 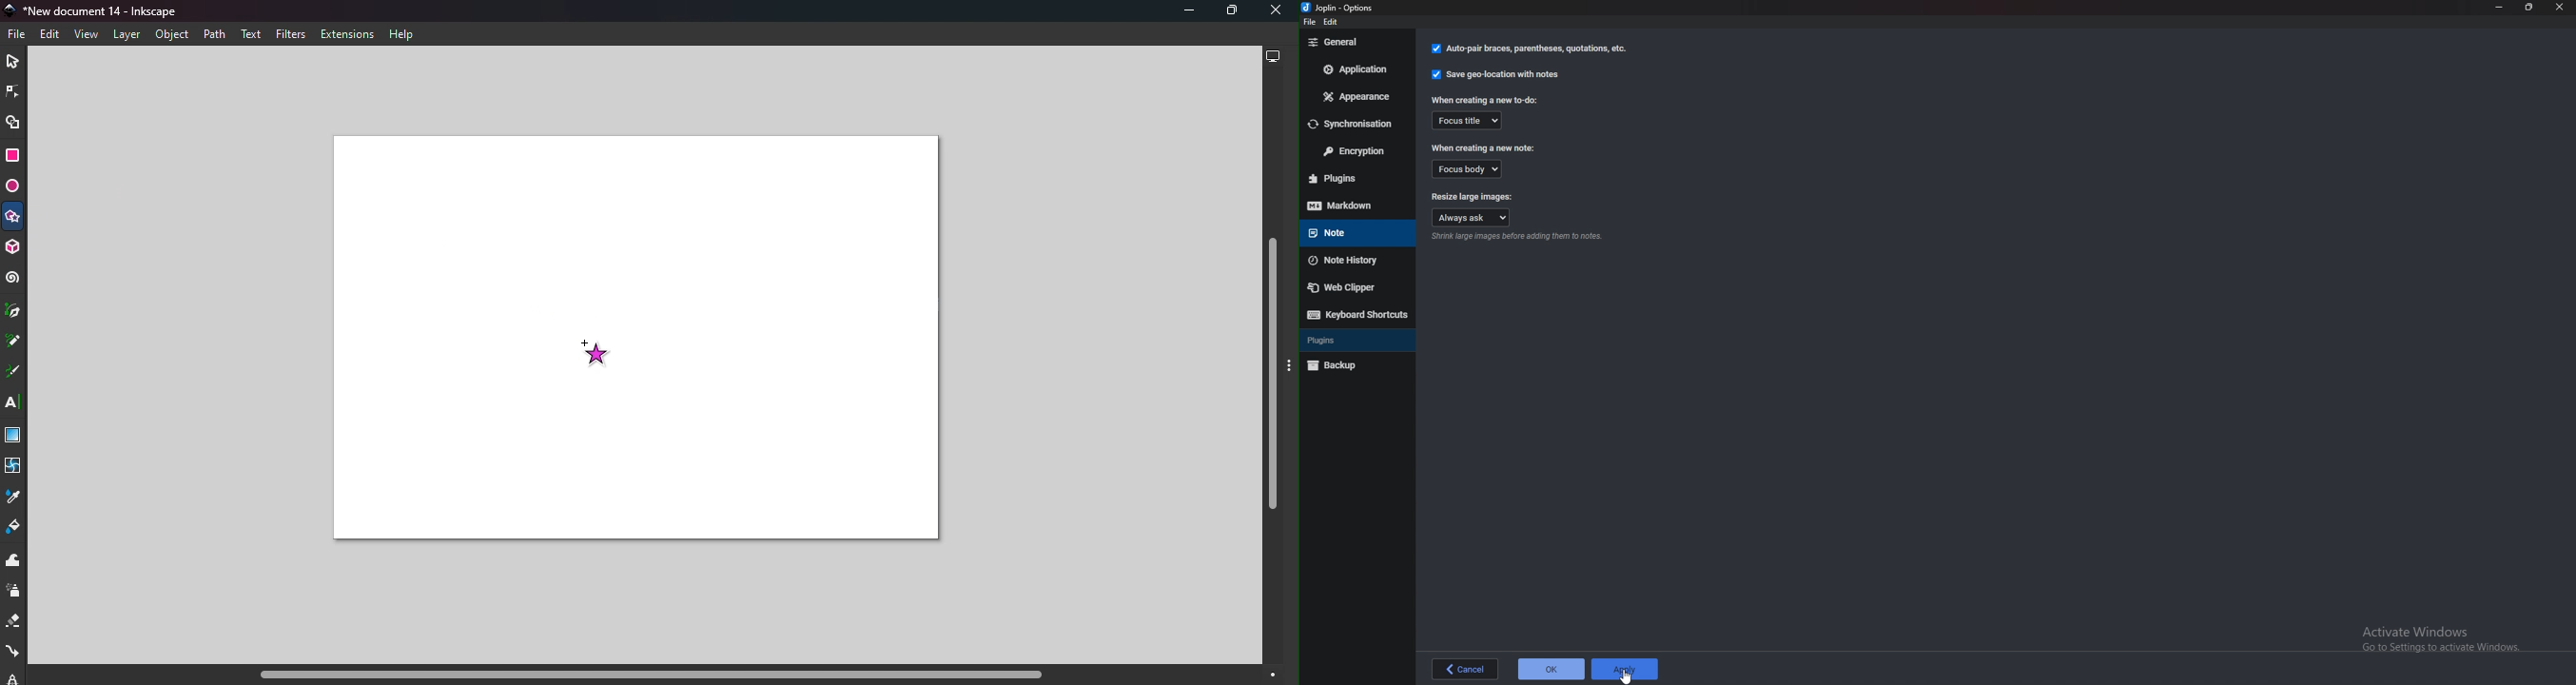 What do you see at coordinates (1352, 340) in the screenshot?
I see `Plugins` at bounding box center [1352, 340].